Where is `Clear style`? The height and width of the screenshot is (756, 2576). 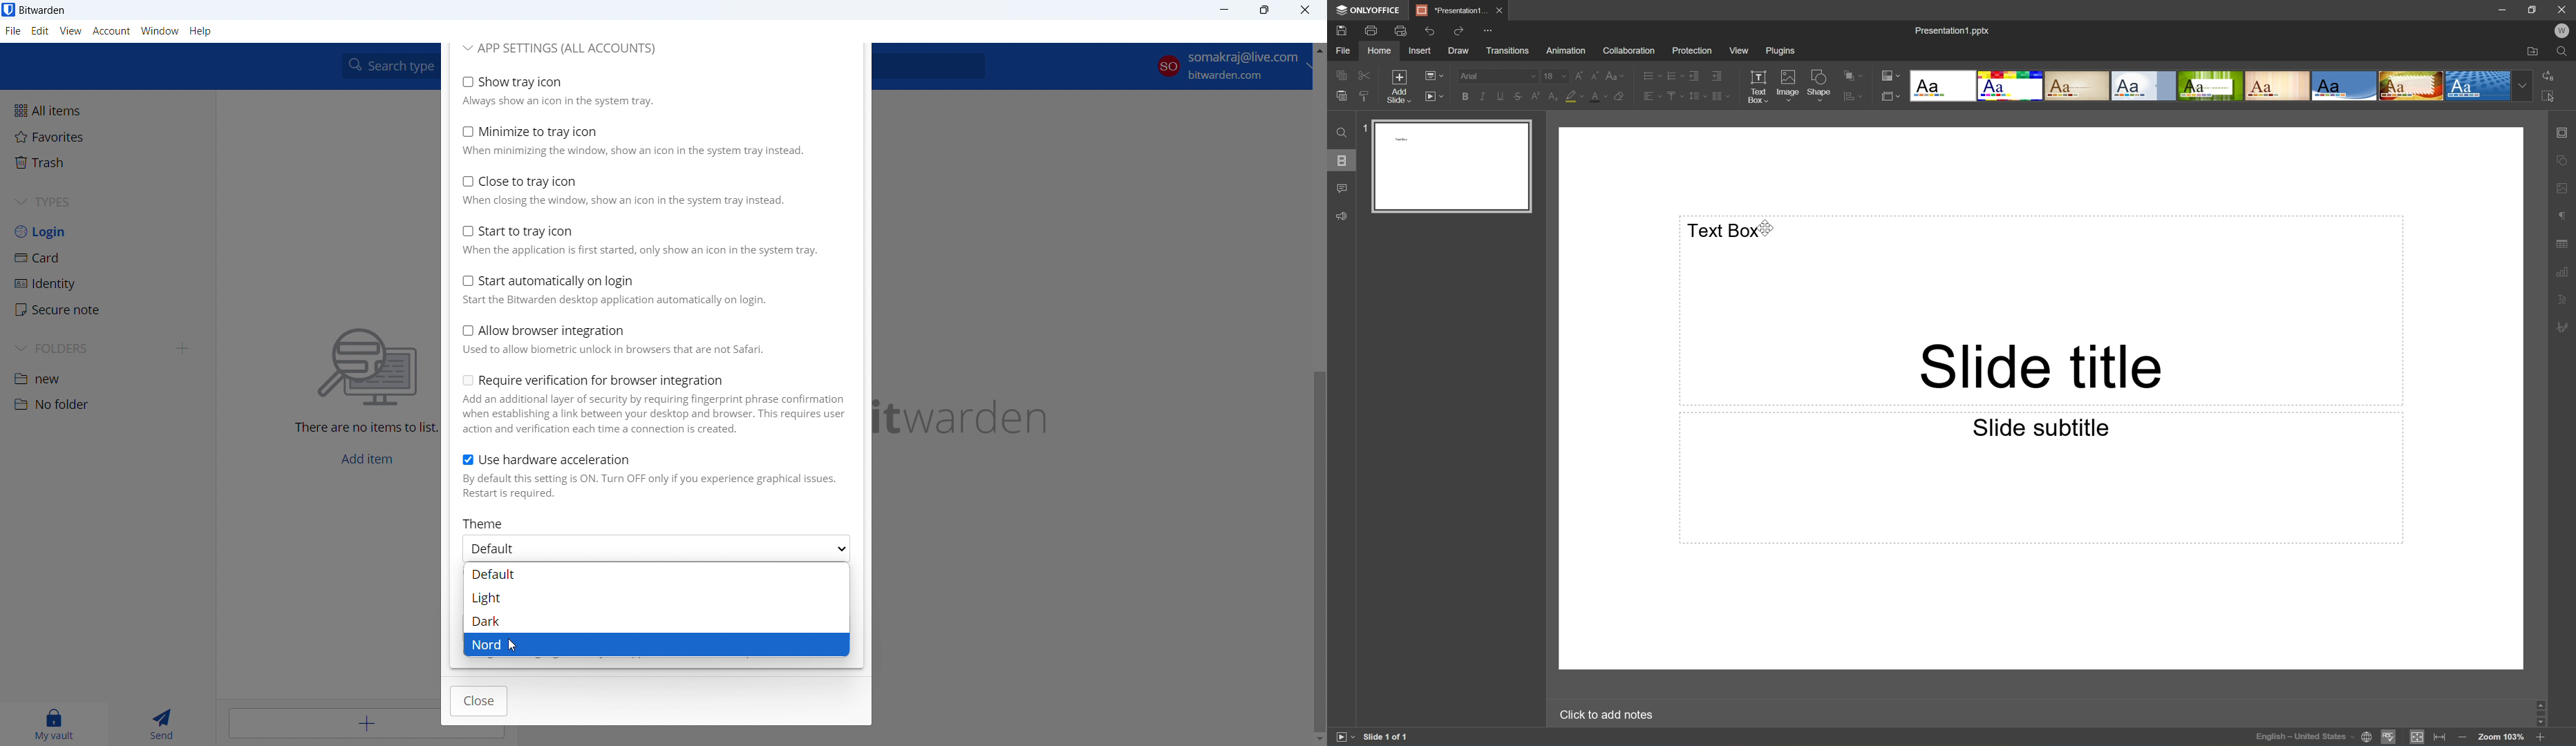 Clear style is located at coordinates (1621, 96).